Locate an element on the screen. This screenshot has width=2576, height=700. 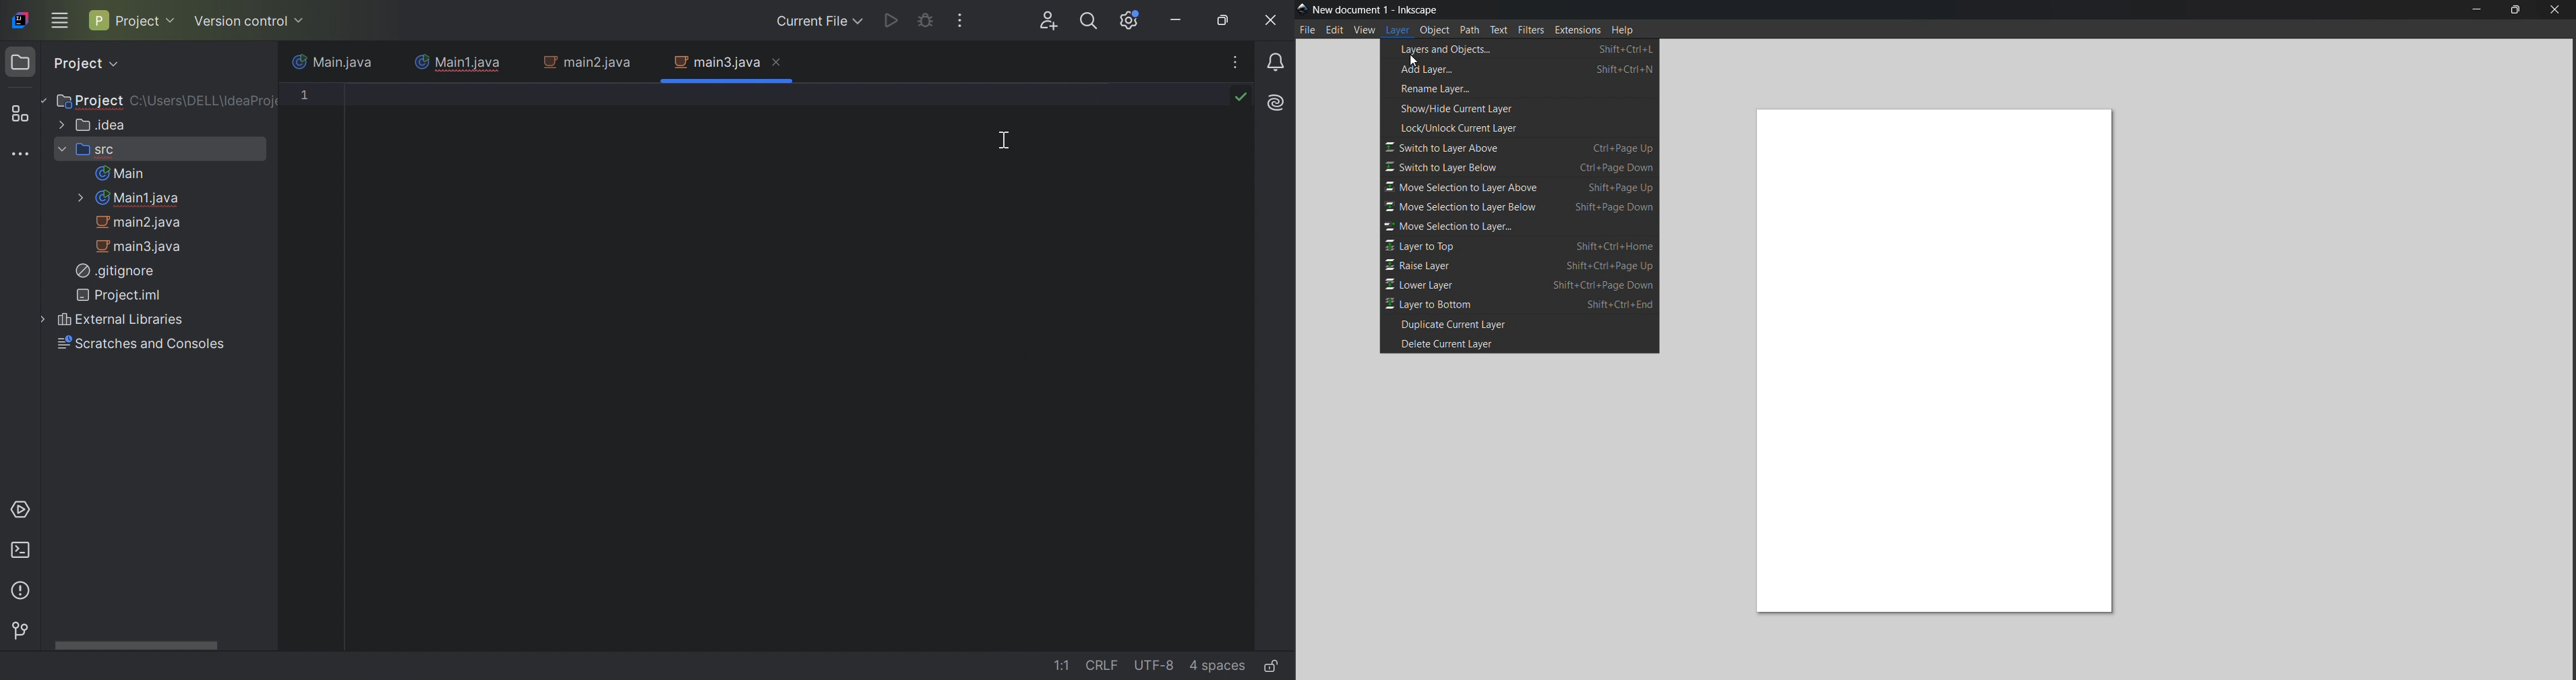
show/hide current layer is located at coordinates (1459, 108).